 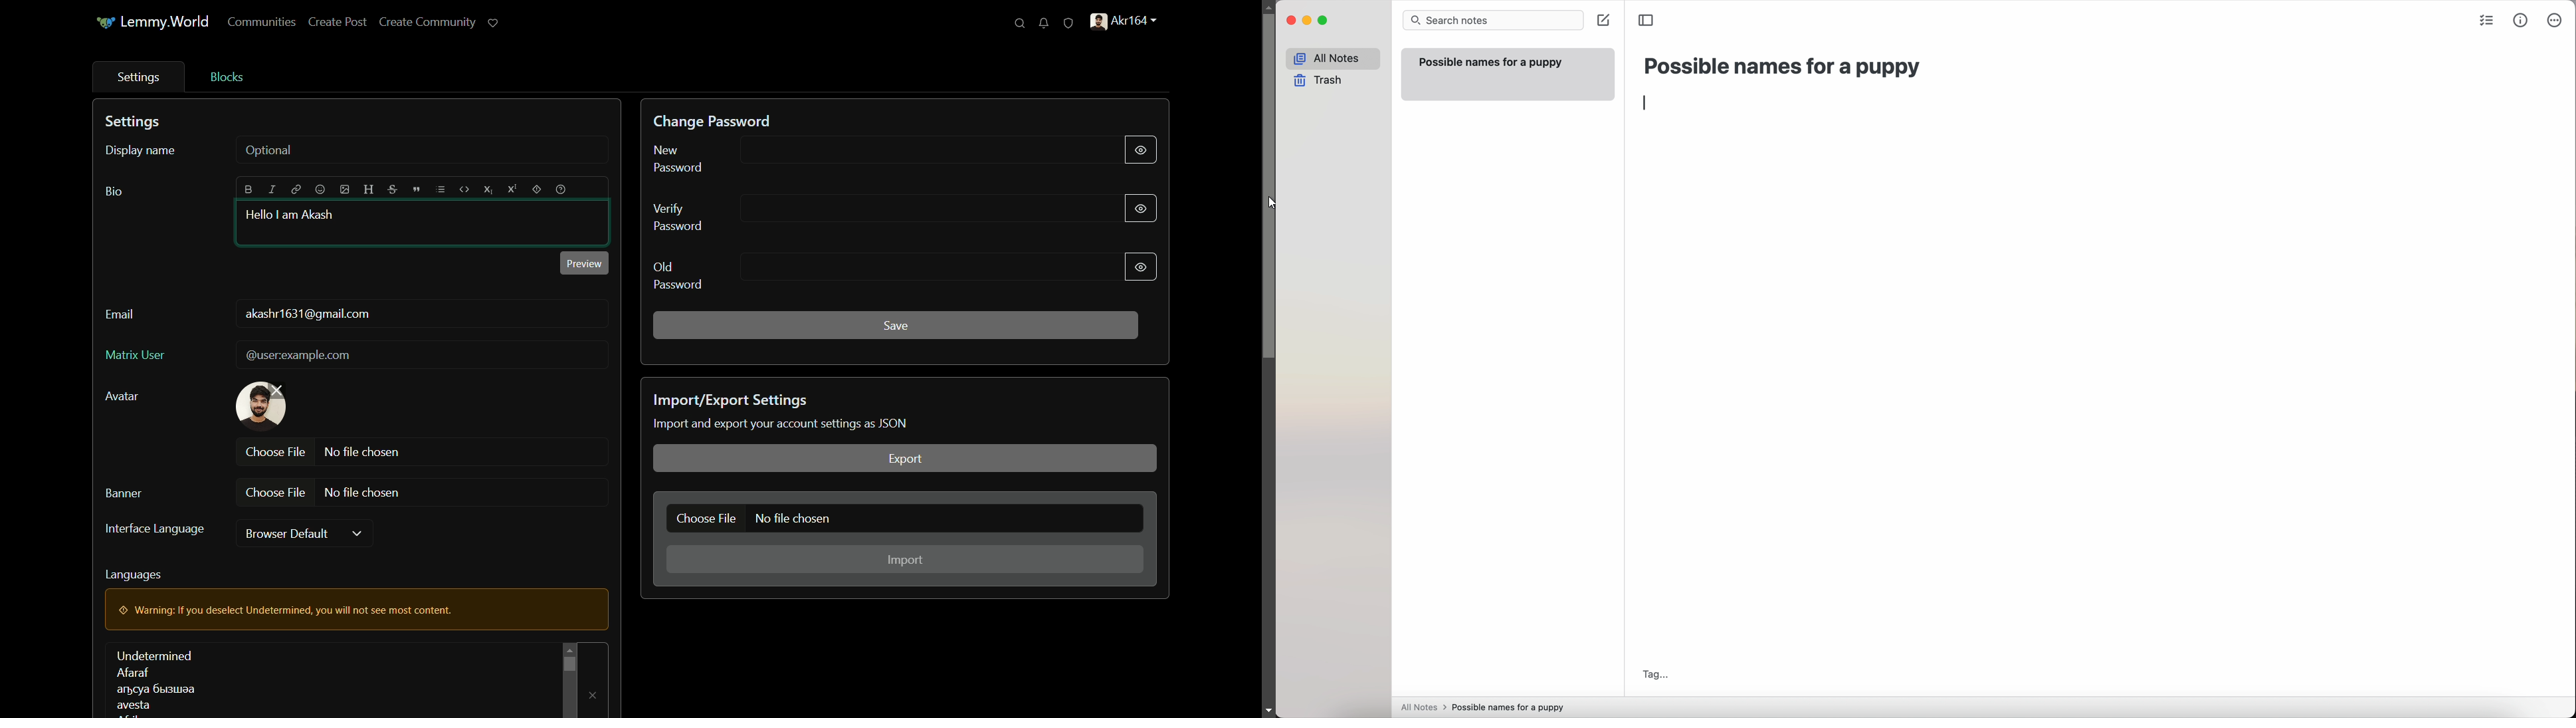 What do you see at coordinates (1142, 268) in the screenshot?
I see `show/hide` at bounding box center [1142, 268].